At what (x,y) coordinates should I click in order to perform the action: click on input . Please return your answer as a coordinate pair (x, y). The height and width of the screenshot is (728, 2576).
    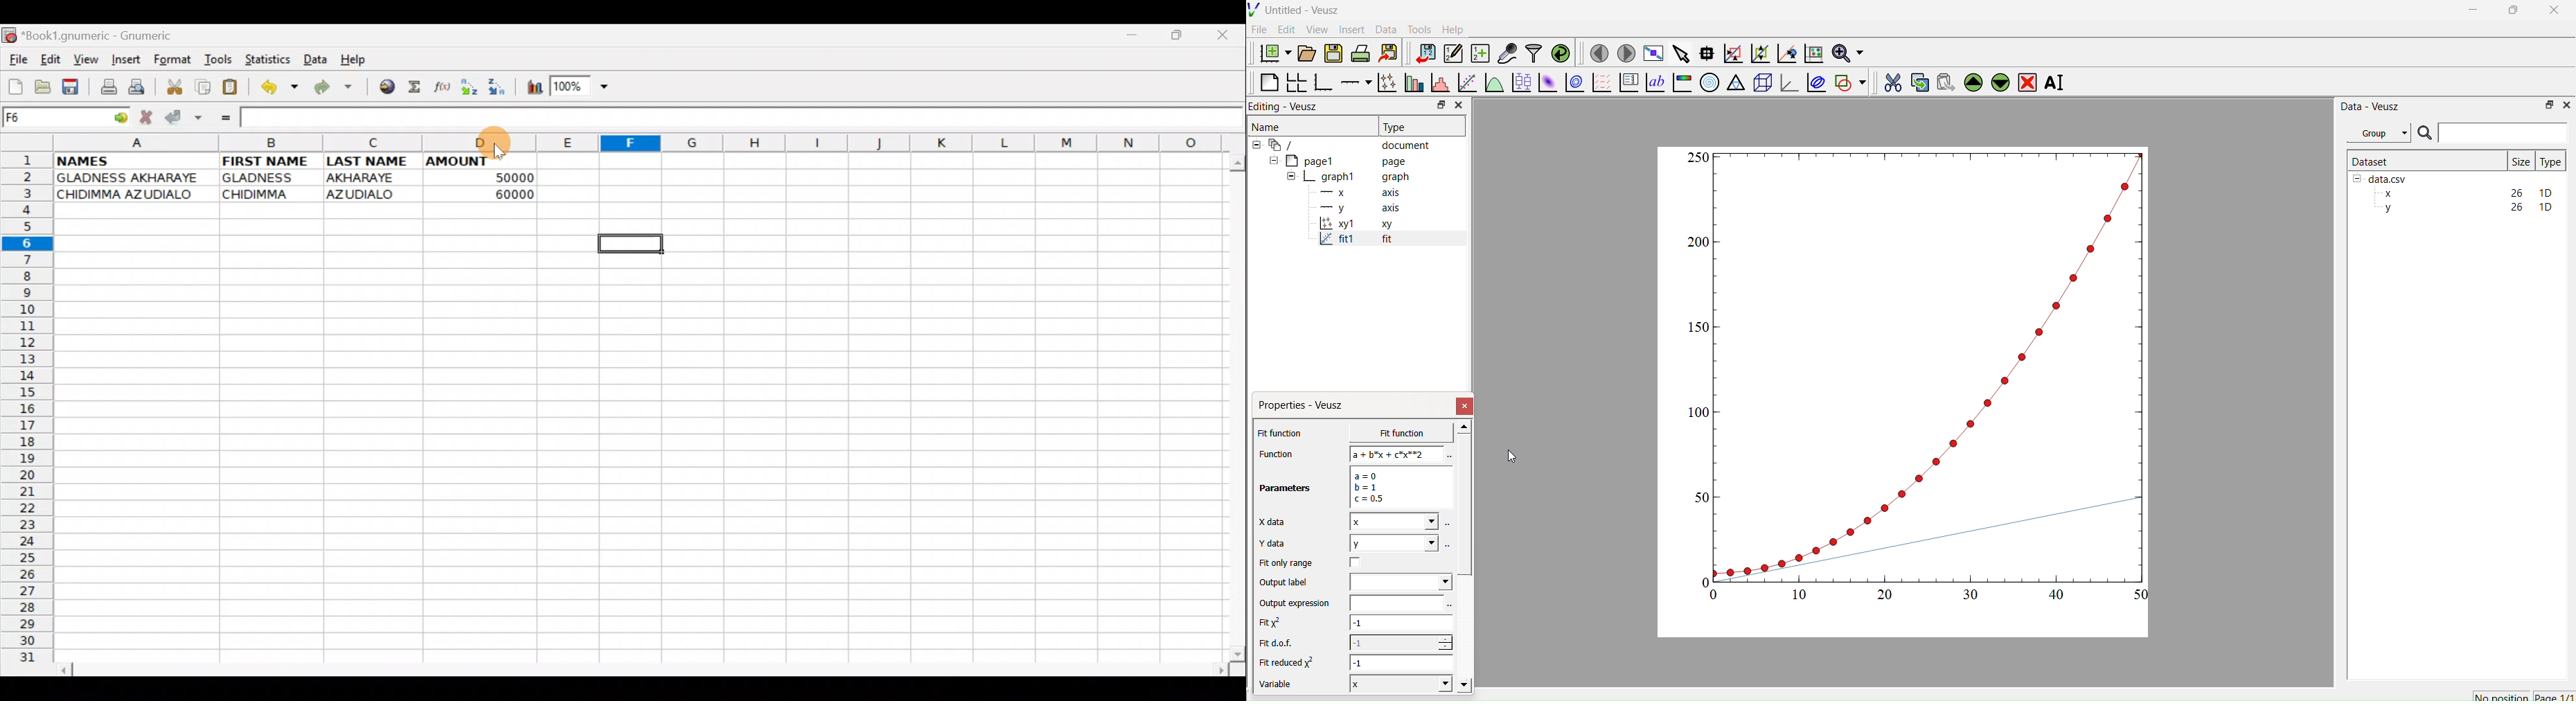
    Looking at the image, I should click on (1394, 603).